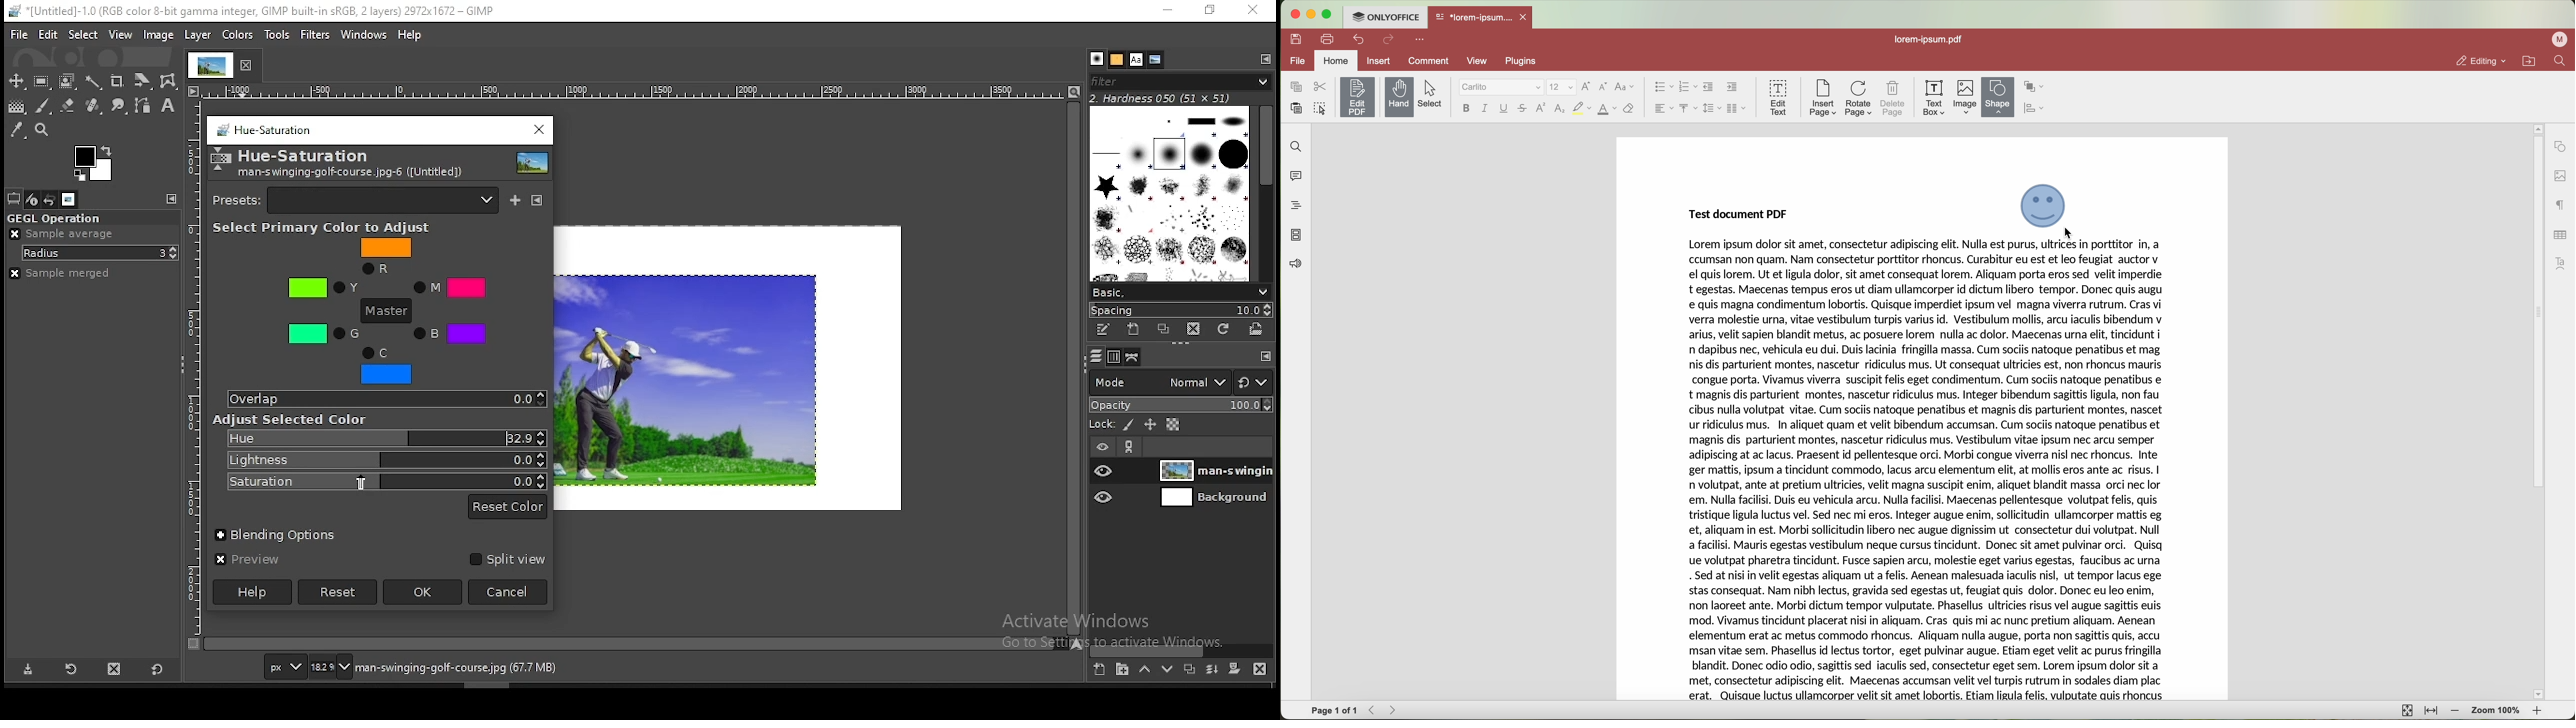 This screenshot has height=728, width=2576. I want to click on image, so click(159, 34).